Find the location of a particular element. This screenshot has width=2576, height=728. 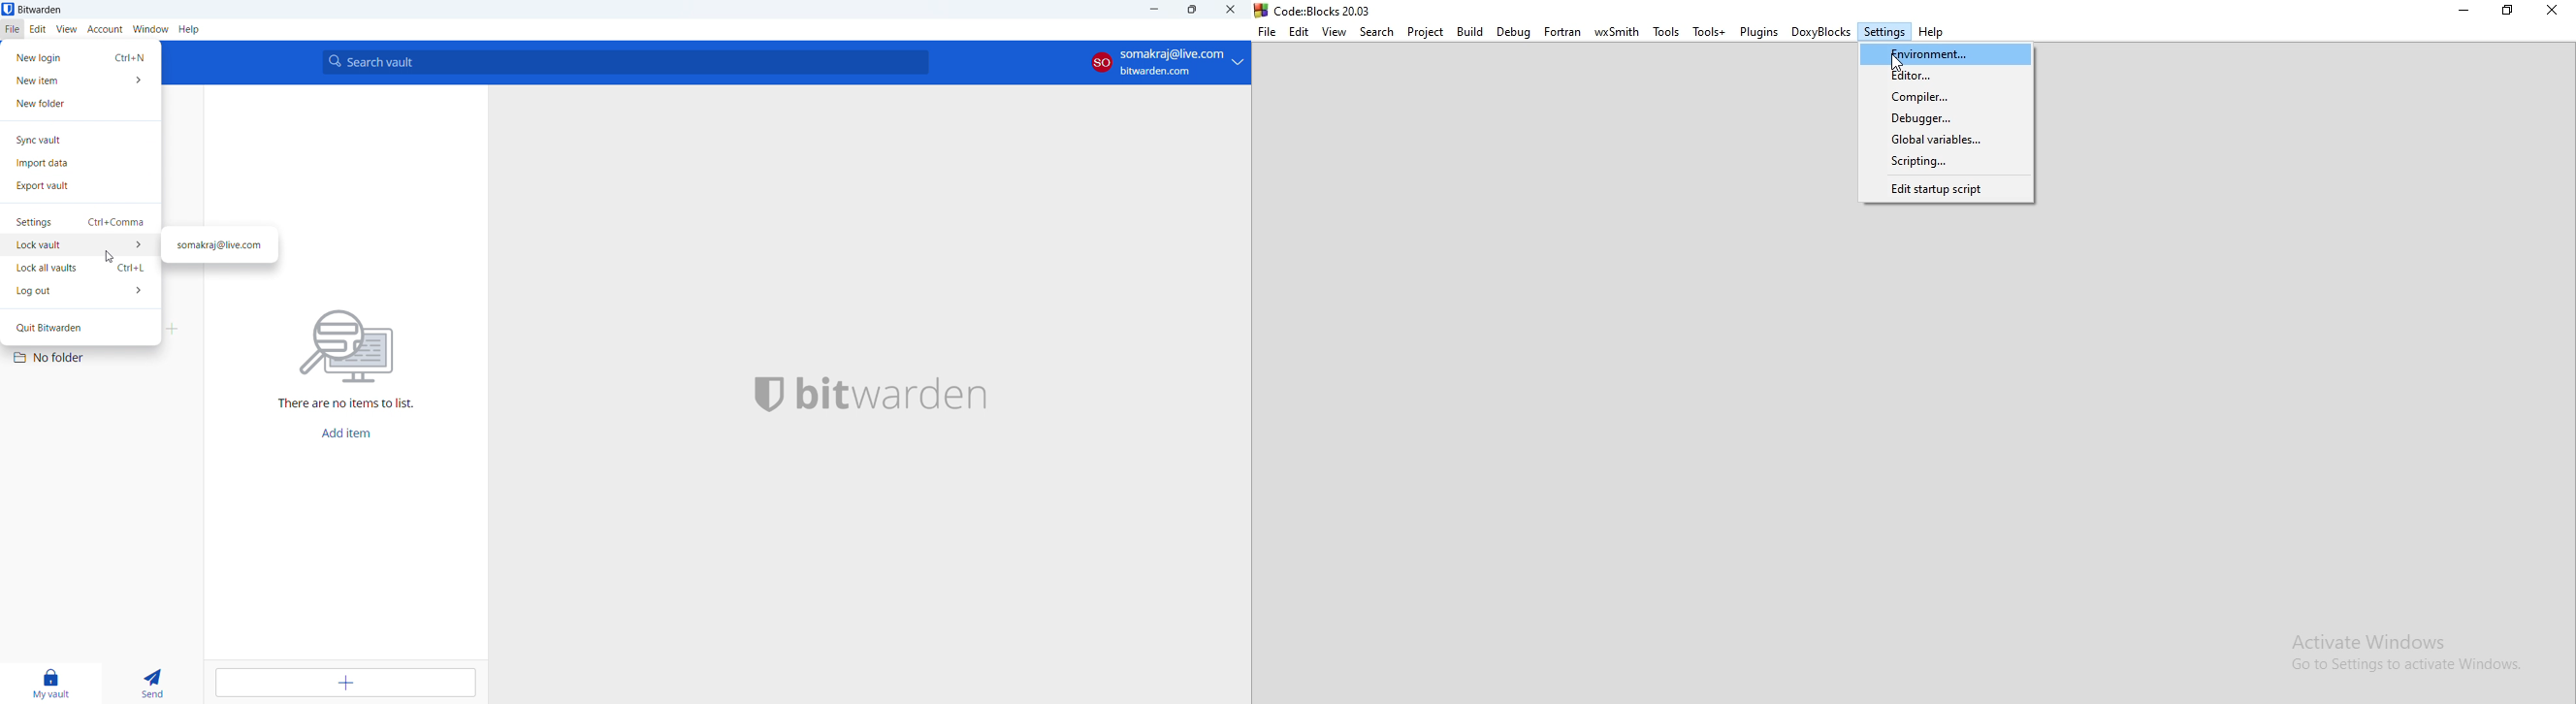

Select is located at coordinates (1379, 34).